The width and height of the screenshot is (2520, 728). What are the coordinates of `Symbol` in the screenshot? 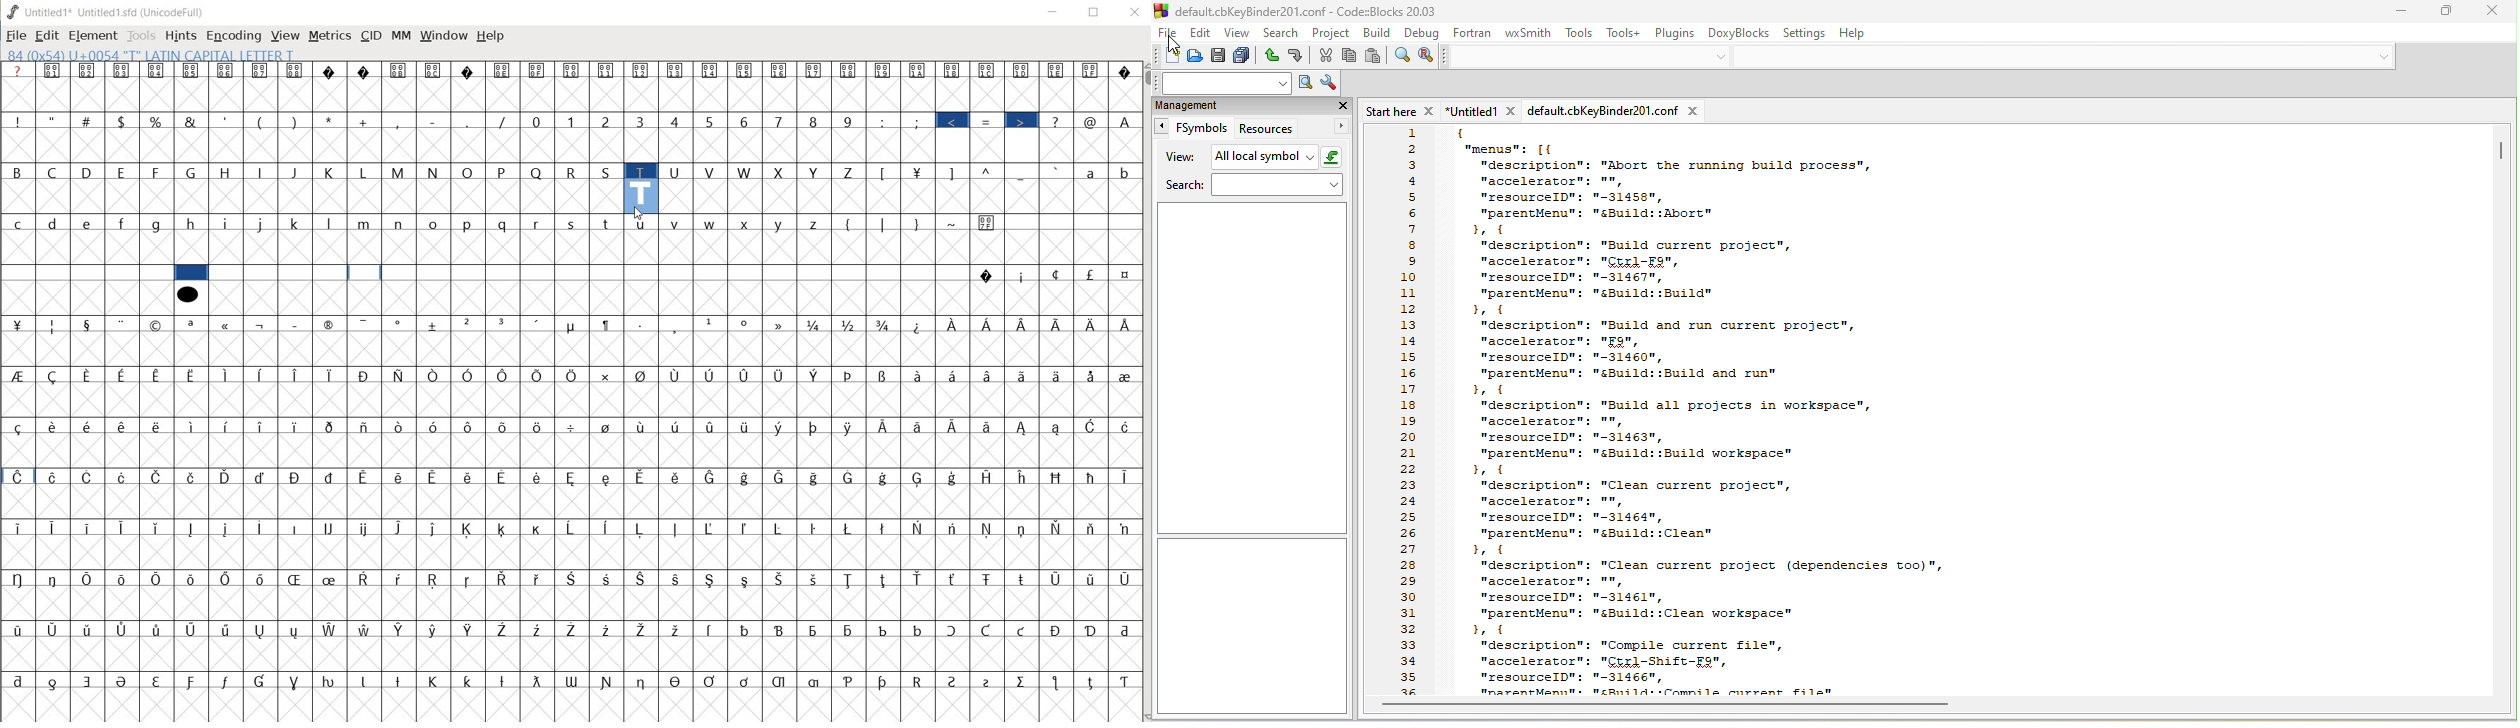 It's located at (540, 578).